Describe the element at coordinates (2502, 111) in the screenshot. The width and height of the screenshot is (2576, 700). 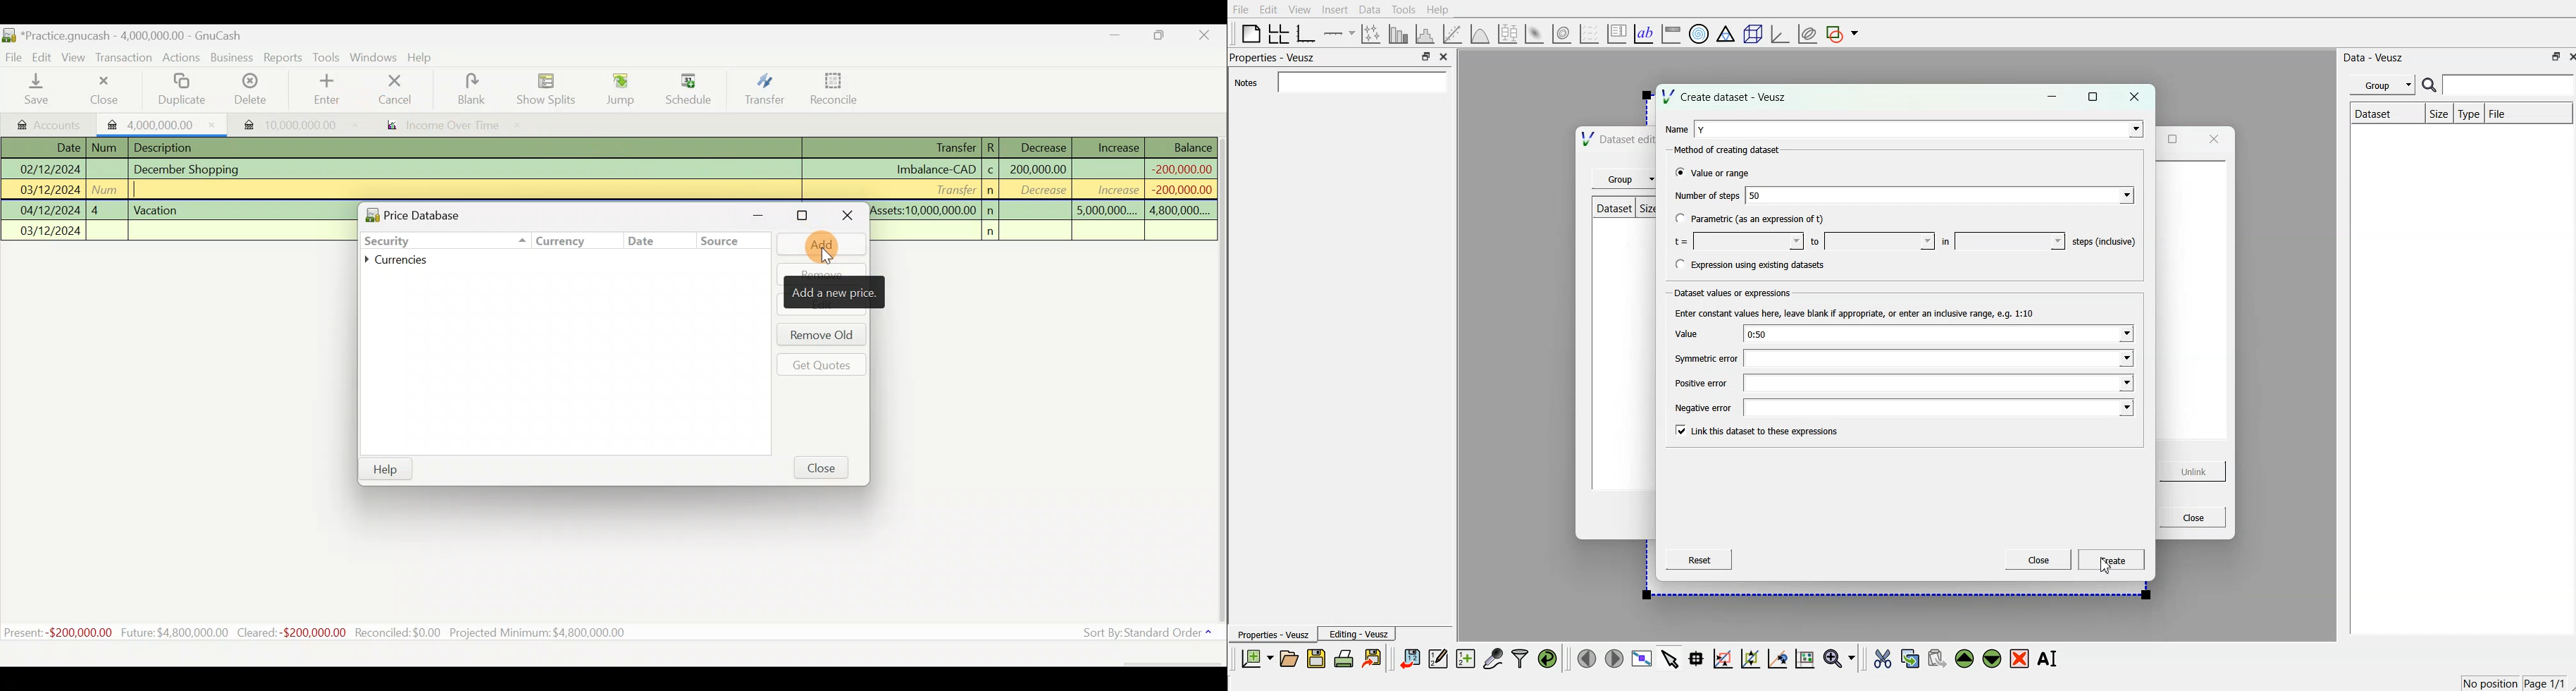
I see `File` at that location.